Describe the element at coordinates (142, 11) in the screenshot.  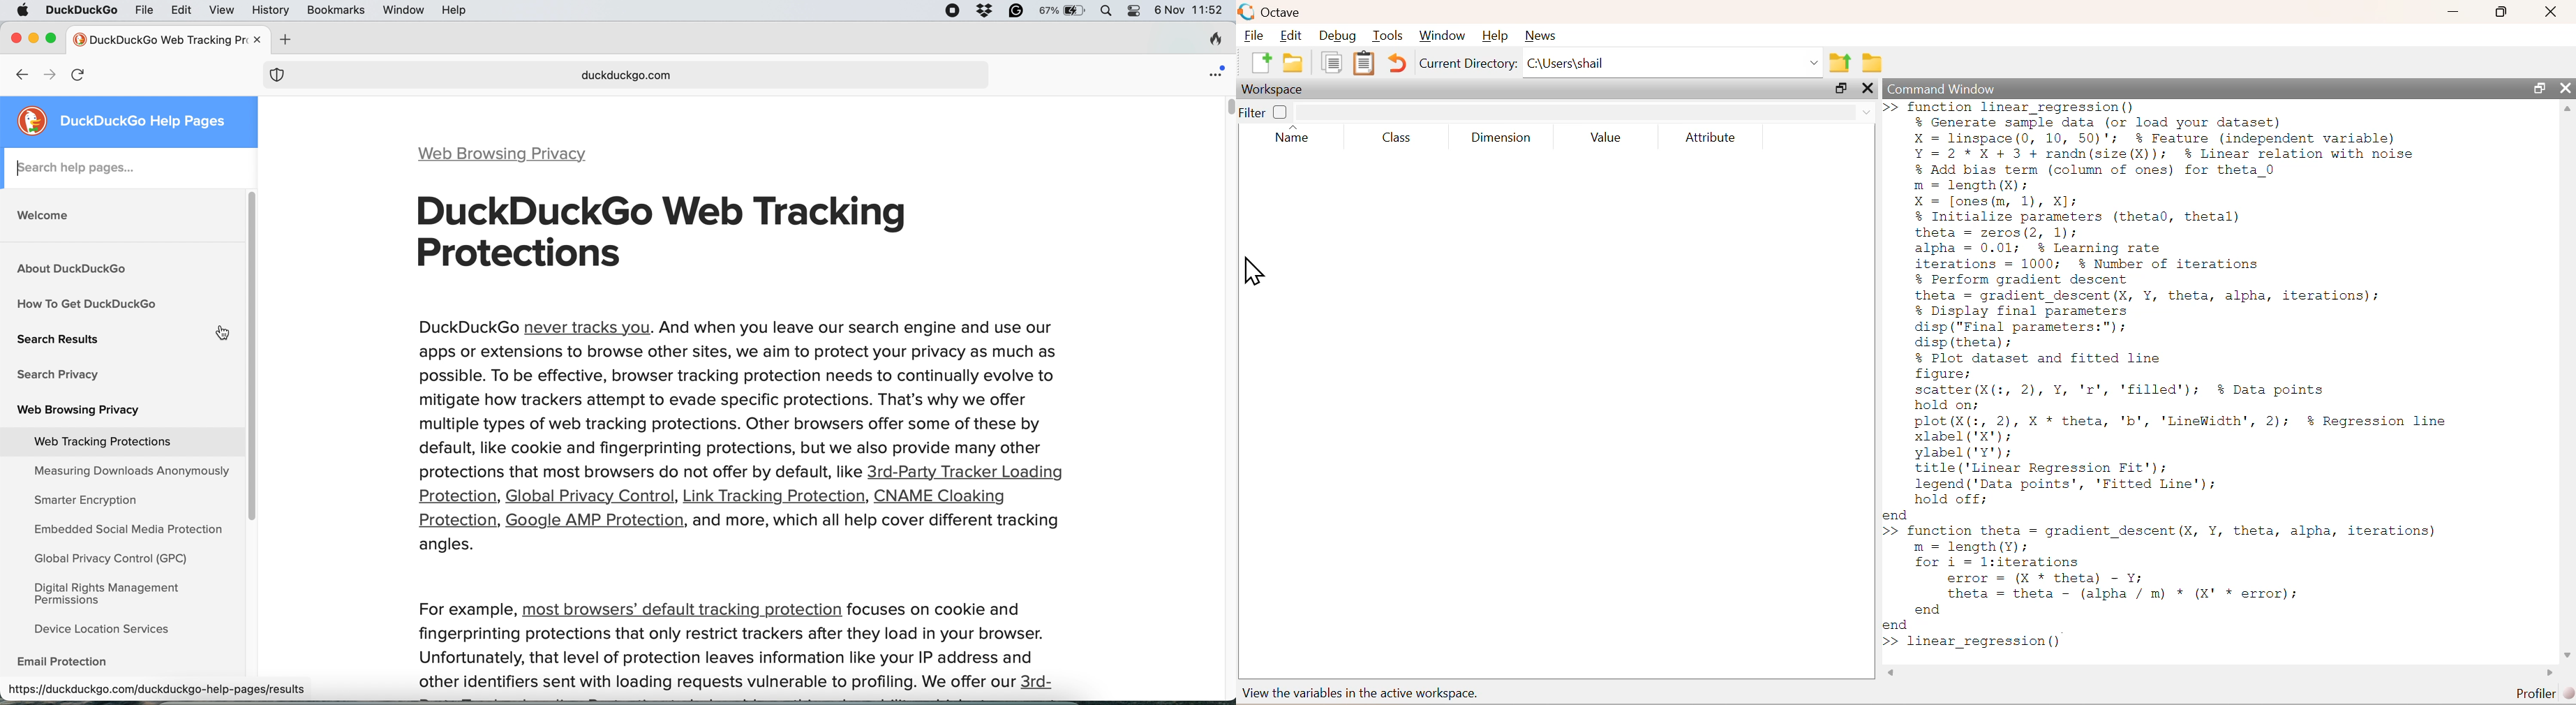
I see `file` at that location.